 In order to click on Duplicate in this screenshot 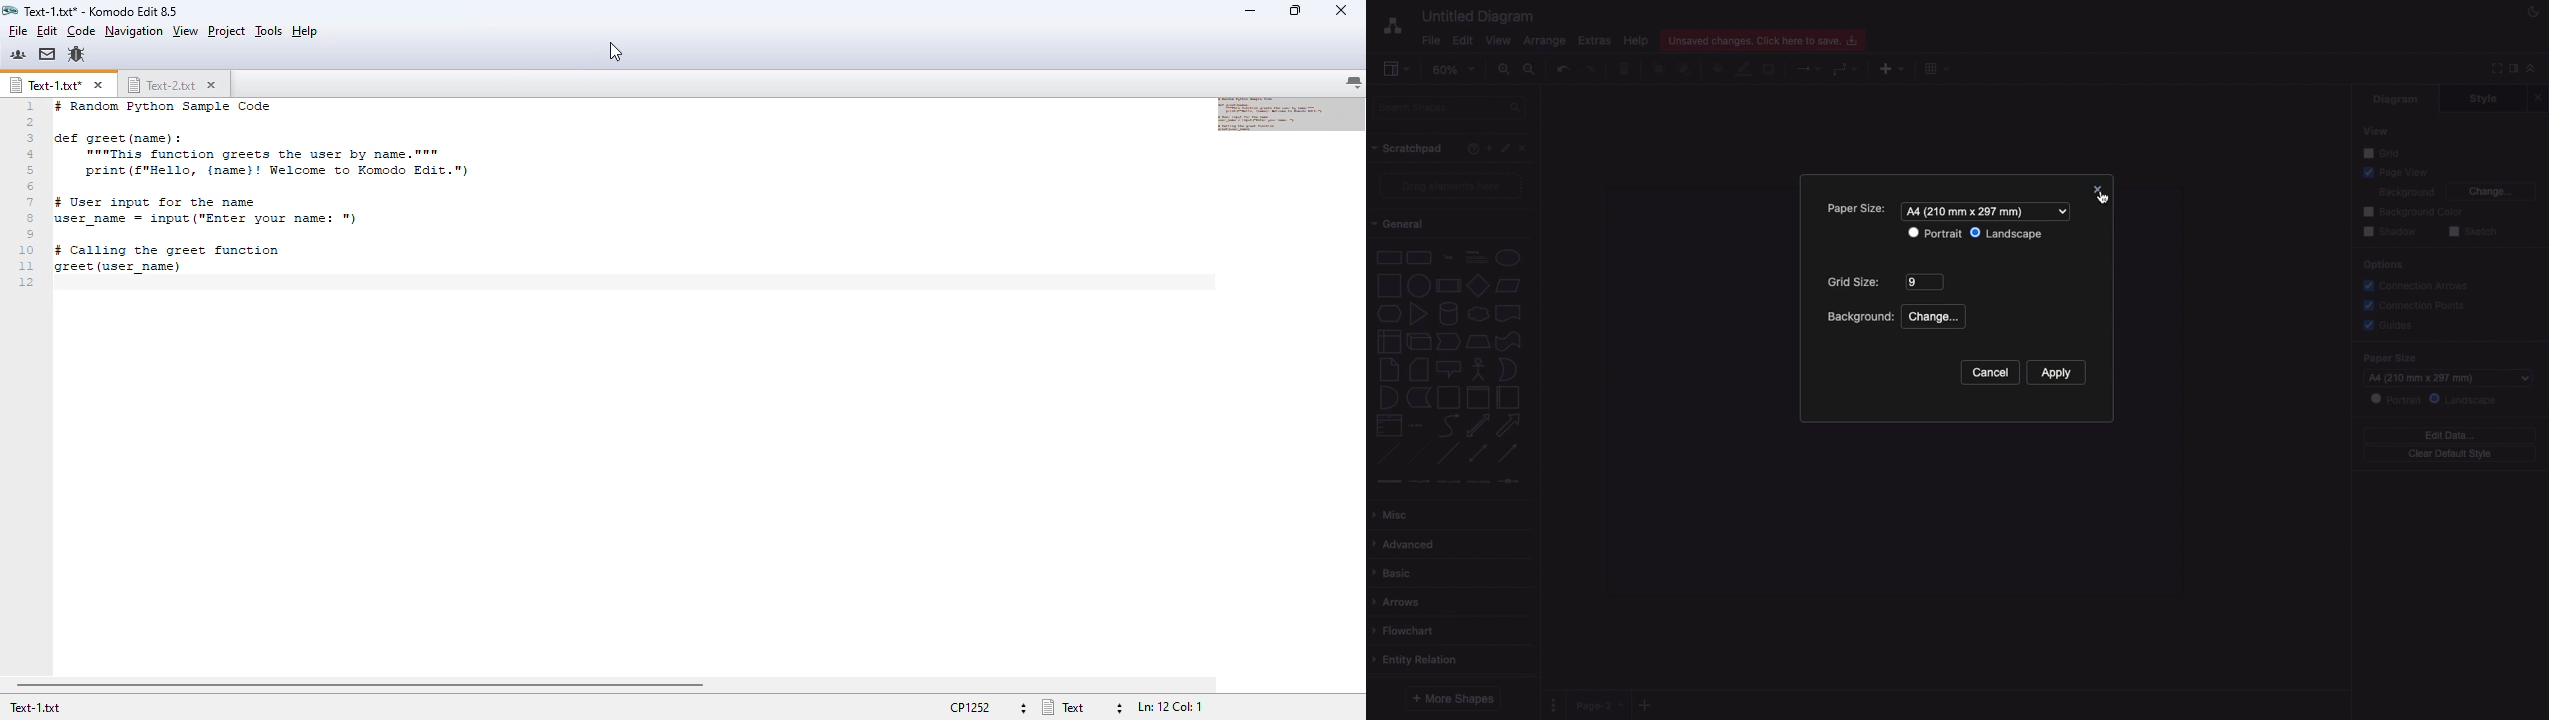, I will do `click(1769, 71)`.